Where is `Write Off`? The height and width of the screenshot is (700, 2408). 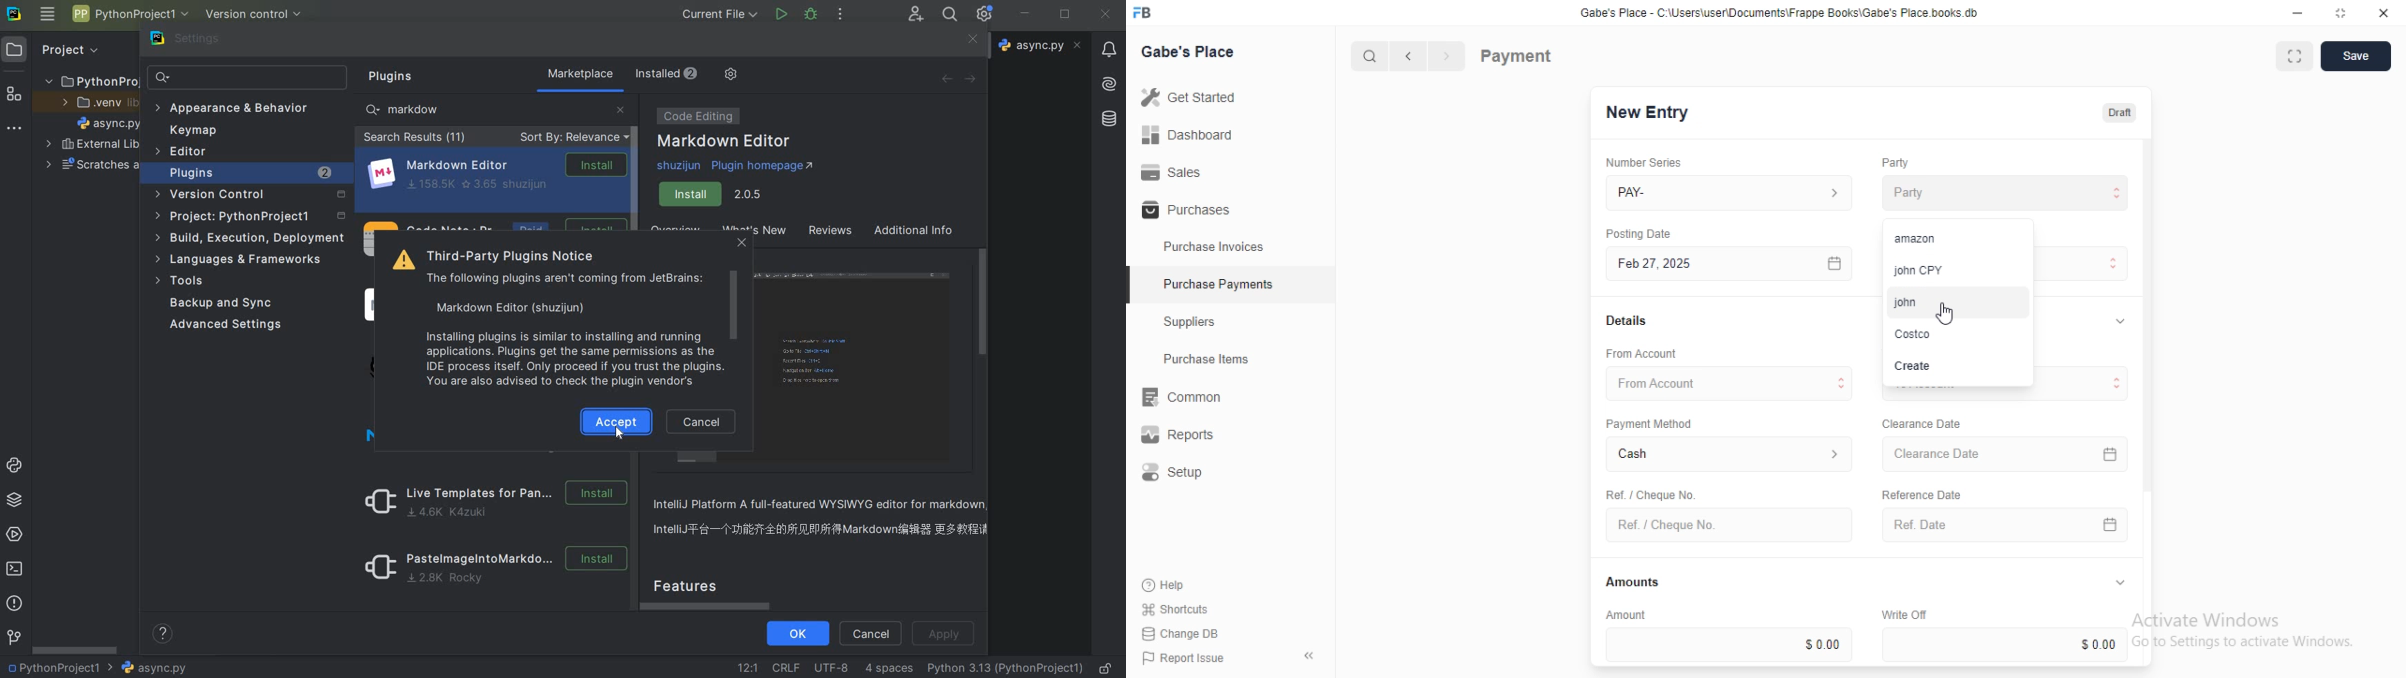 Write Off is located at coordinates (1902, 614).